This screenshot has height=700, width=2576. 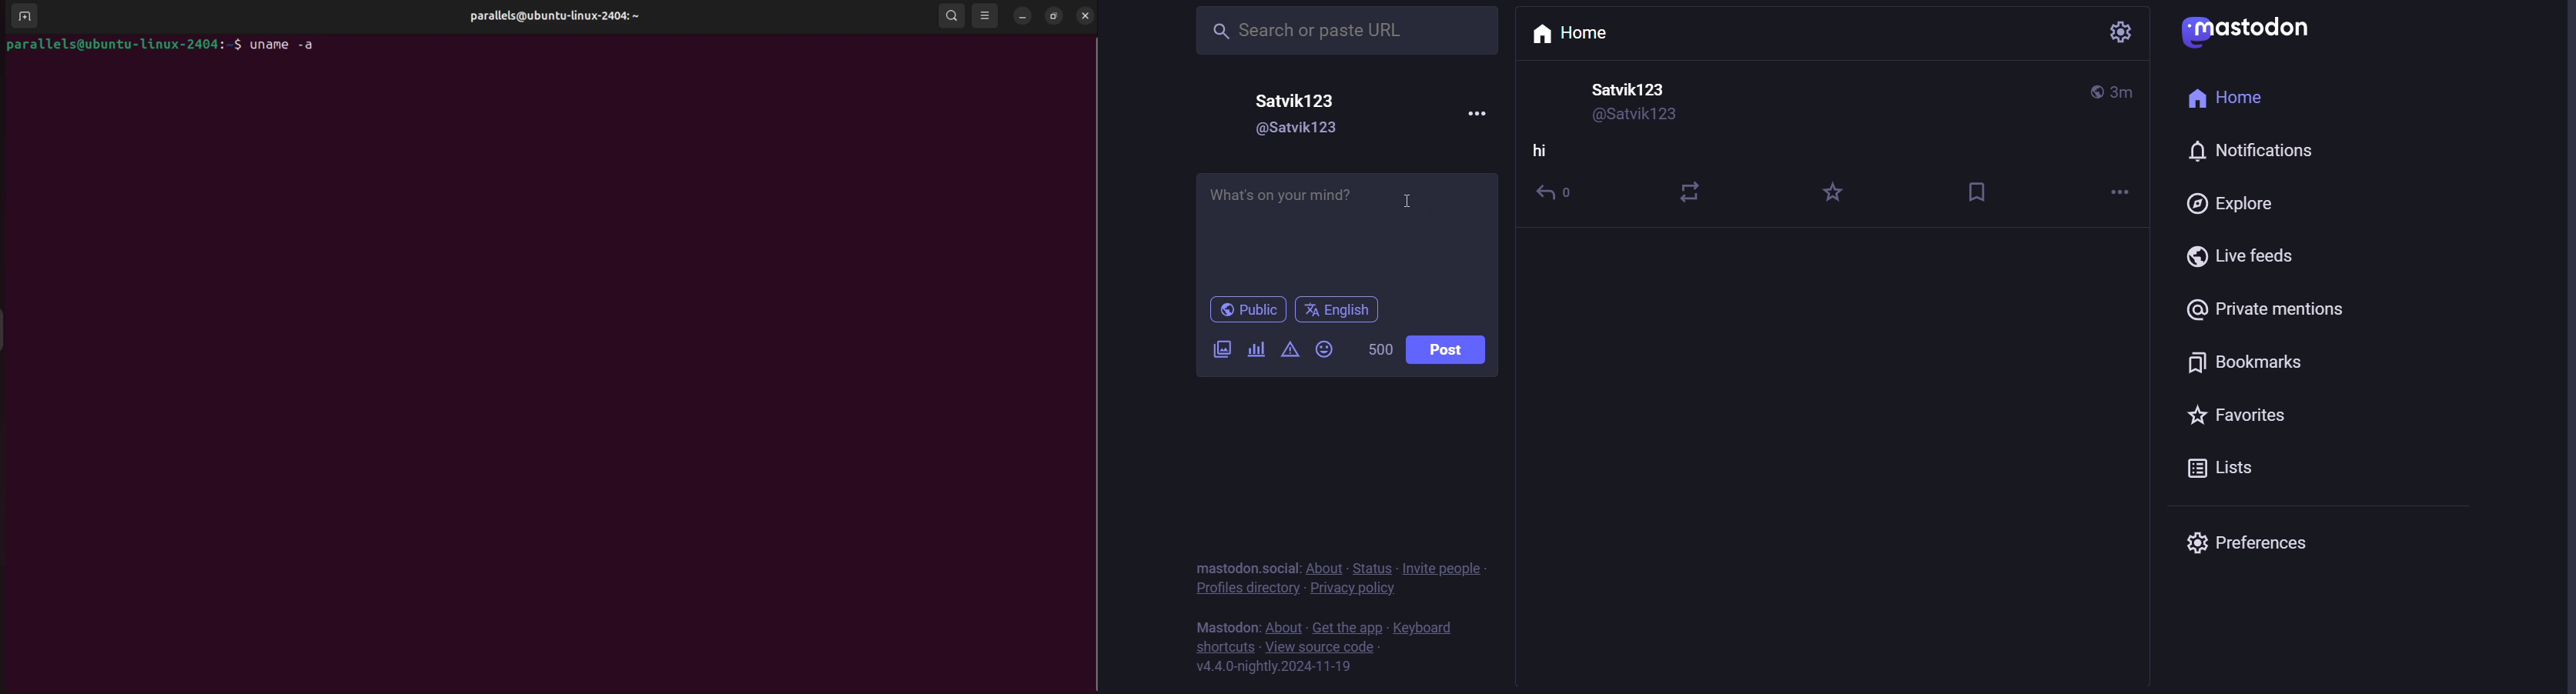 What do you see at coordinates (1541, 154) in the screenshot?
I see `hi` at bounding box center [1541, 154].